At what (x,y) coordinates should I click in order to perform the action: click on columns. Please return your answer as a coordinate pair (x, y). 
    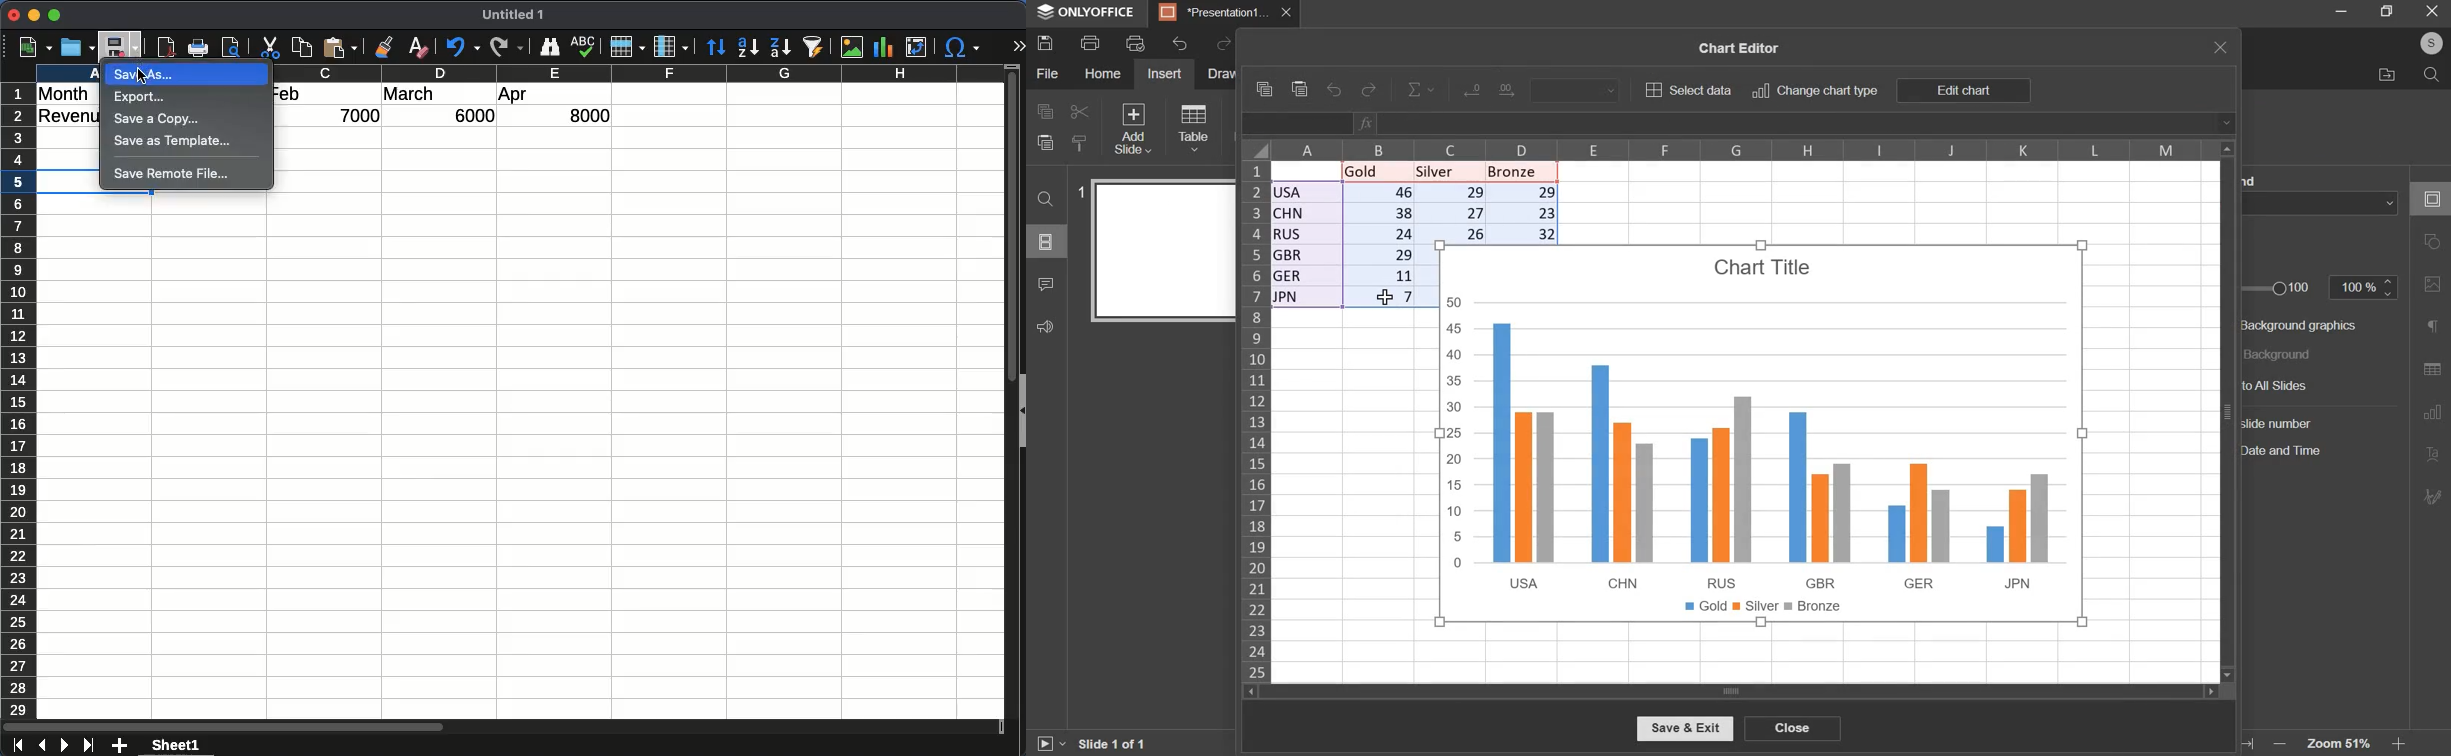
    Looking at the image, I should click on (1742, 148).